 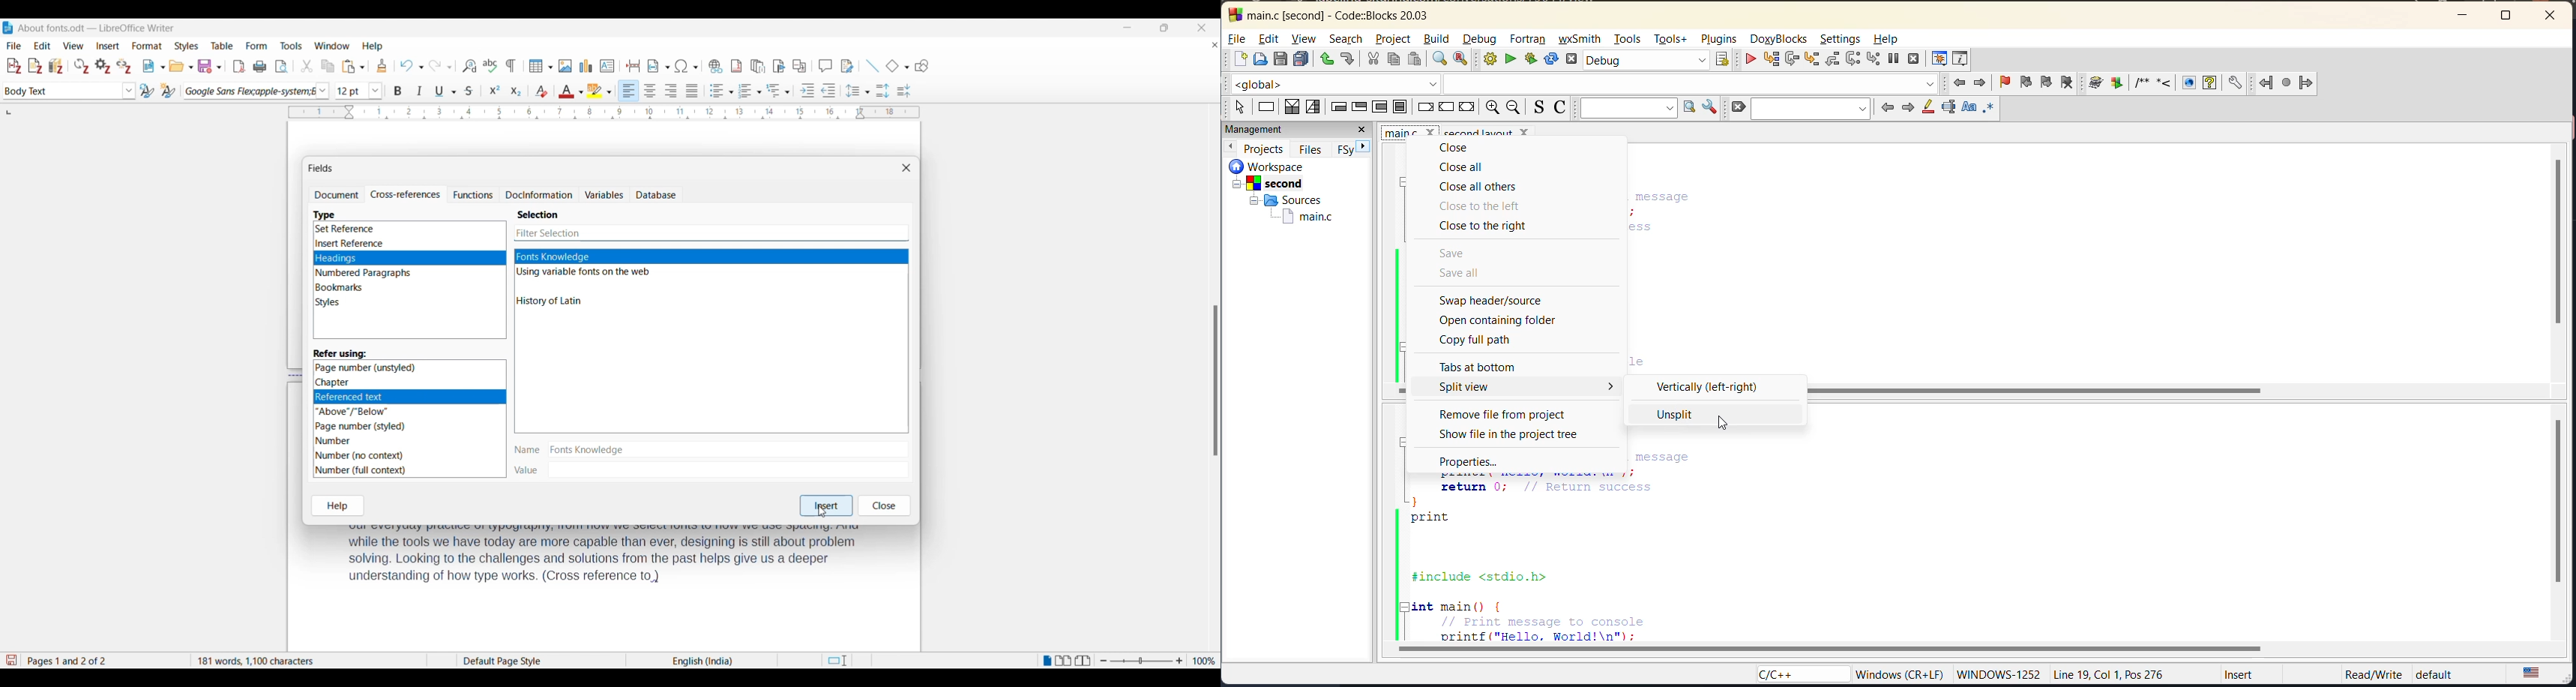 I want to click on Cut, so click(x=307, y=66).